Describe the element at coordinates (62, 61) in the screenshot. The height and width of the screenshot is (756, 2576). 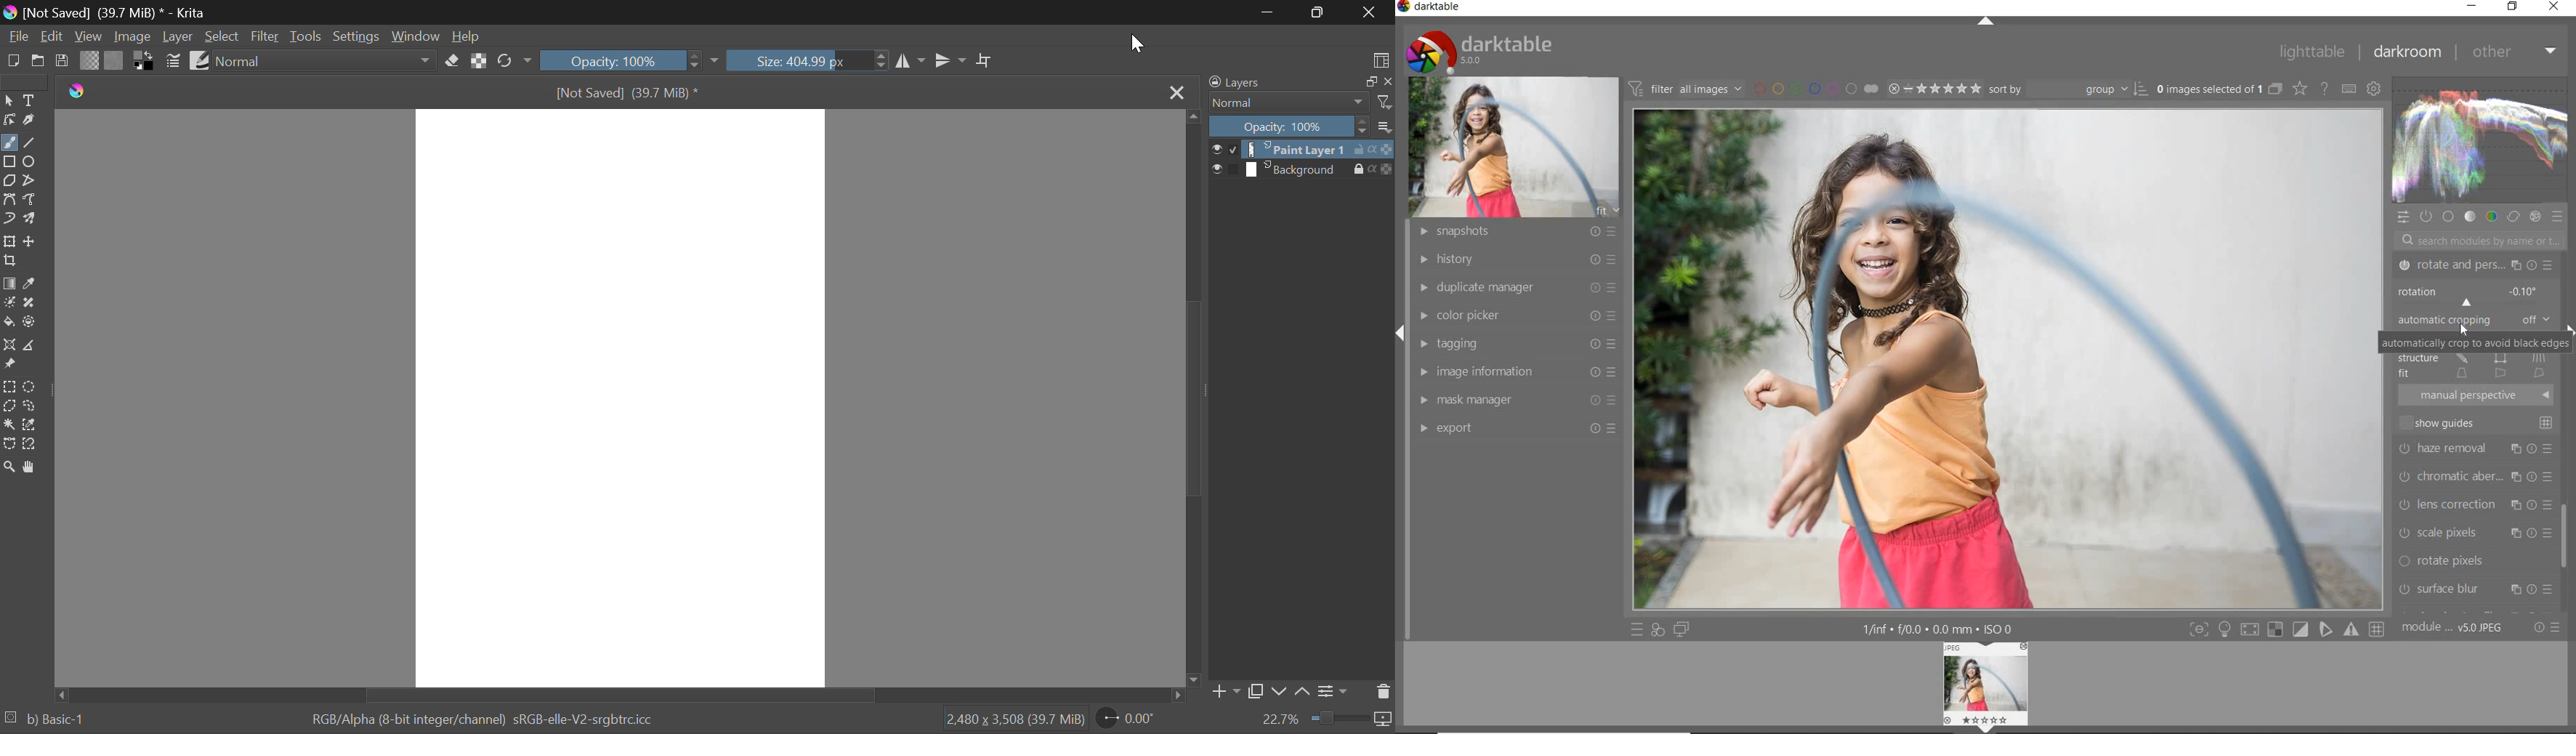
I see `Save` at that location.